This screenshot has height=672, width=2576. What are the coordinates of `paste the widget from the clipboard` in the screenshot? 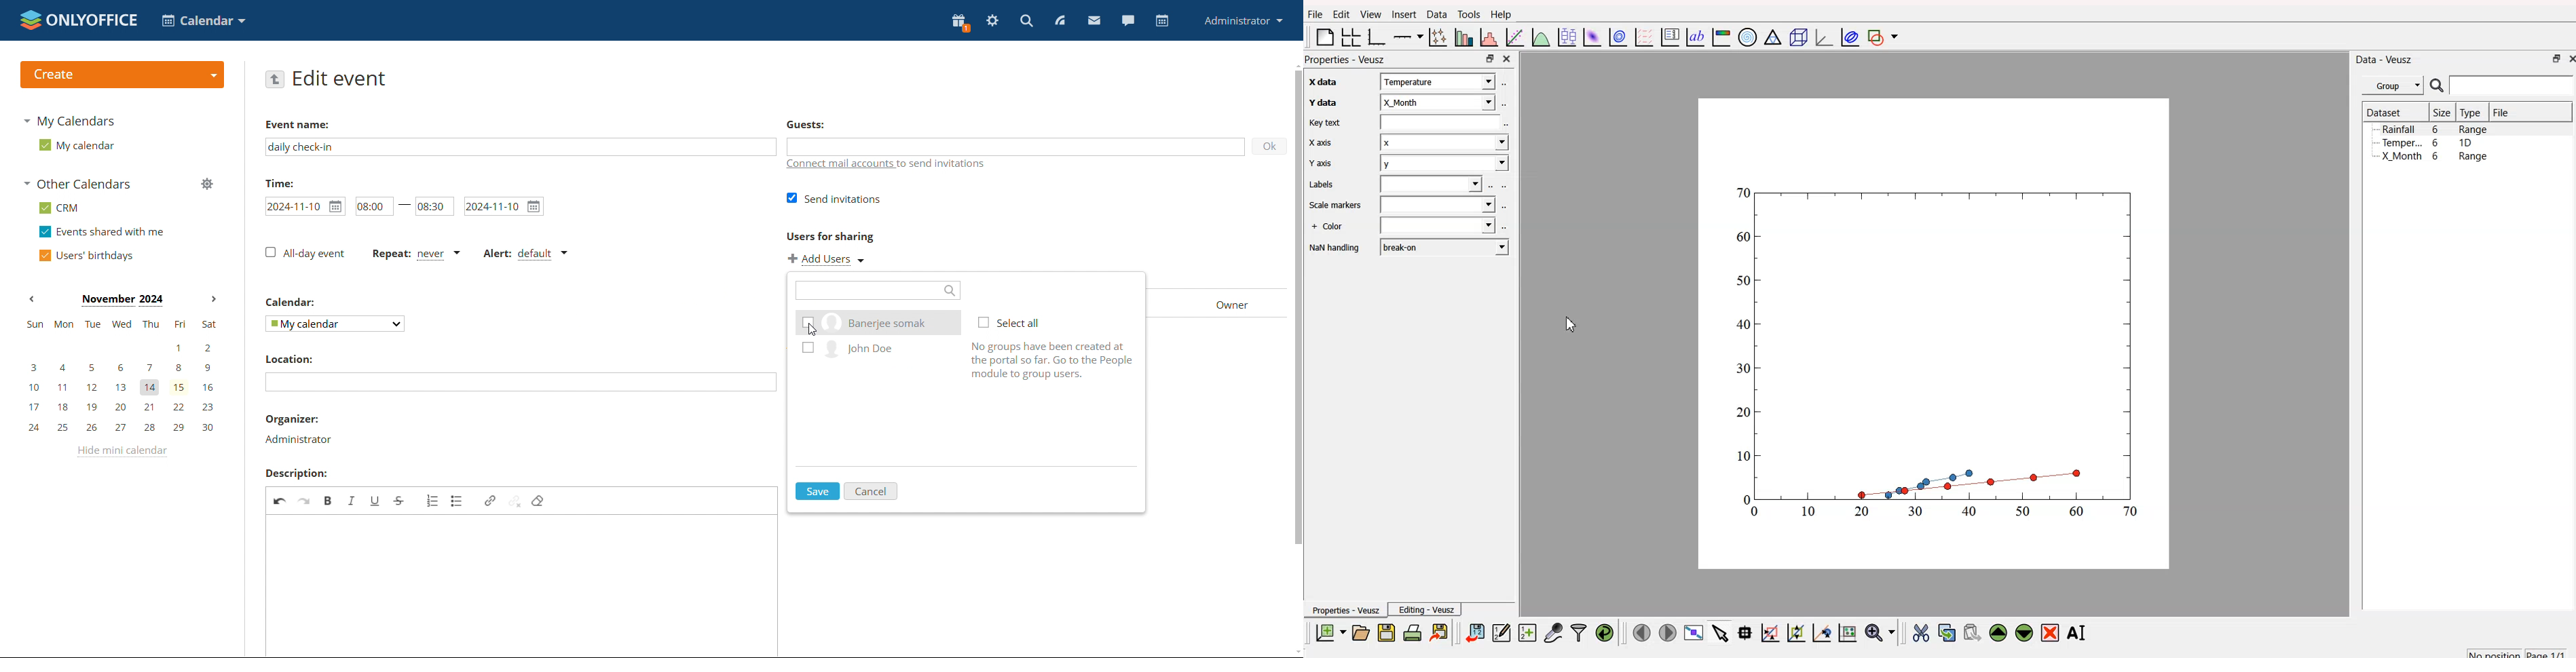 It's located at (1972, 632).